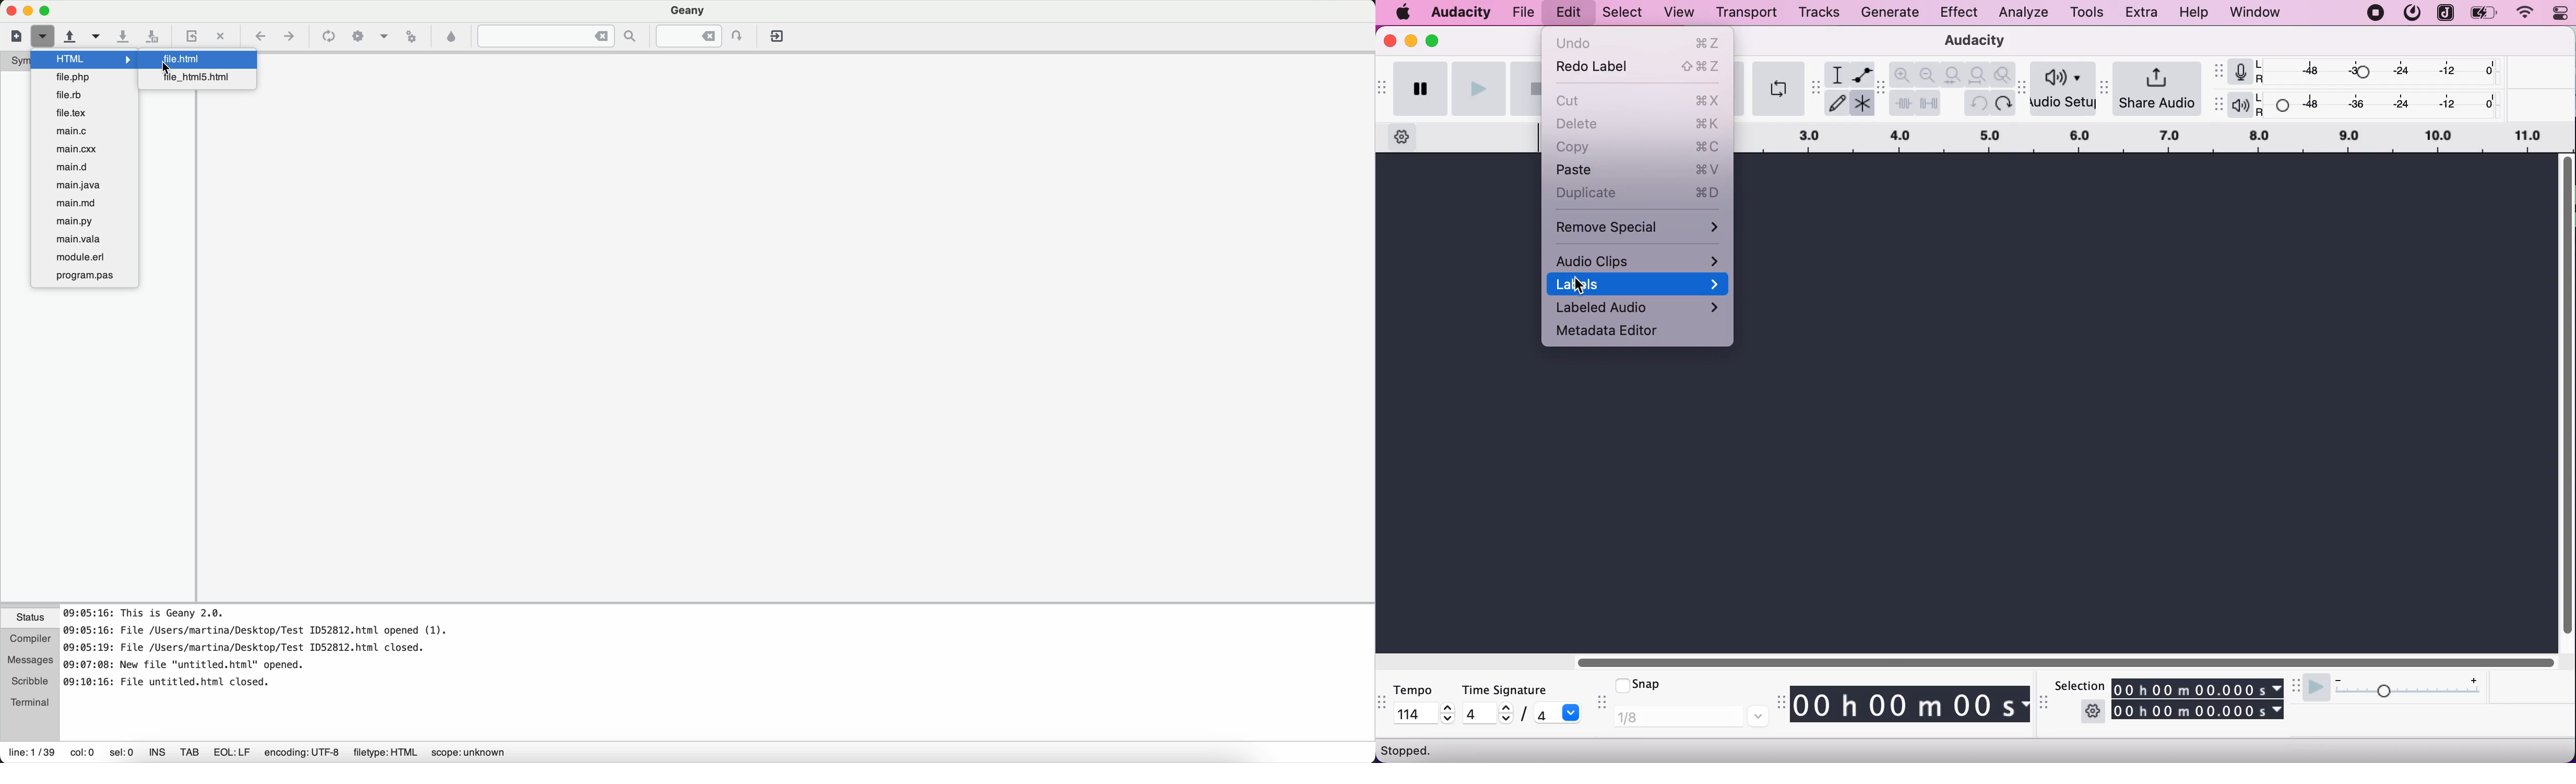 Image resolution: width=2576 pixels, height=784 pixels. Describe the element at coordinates (2315, 688) in the screenshot. I see `play at speed` at that location.